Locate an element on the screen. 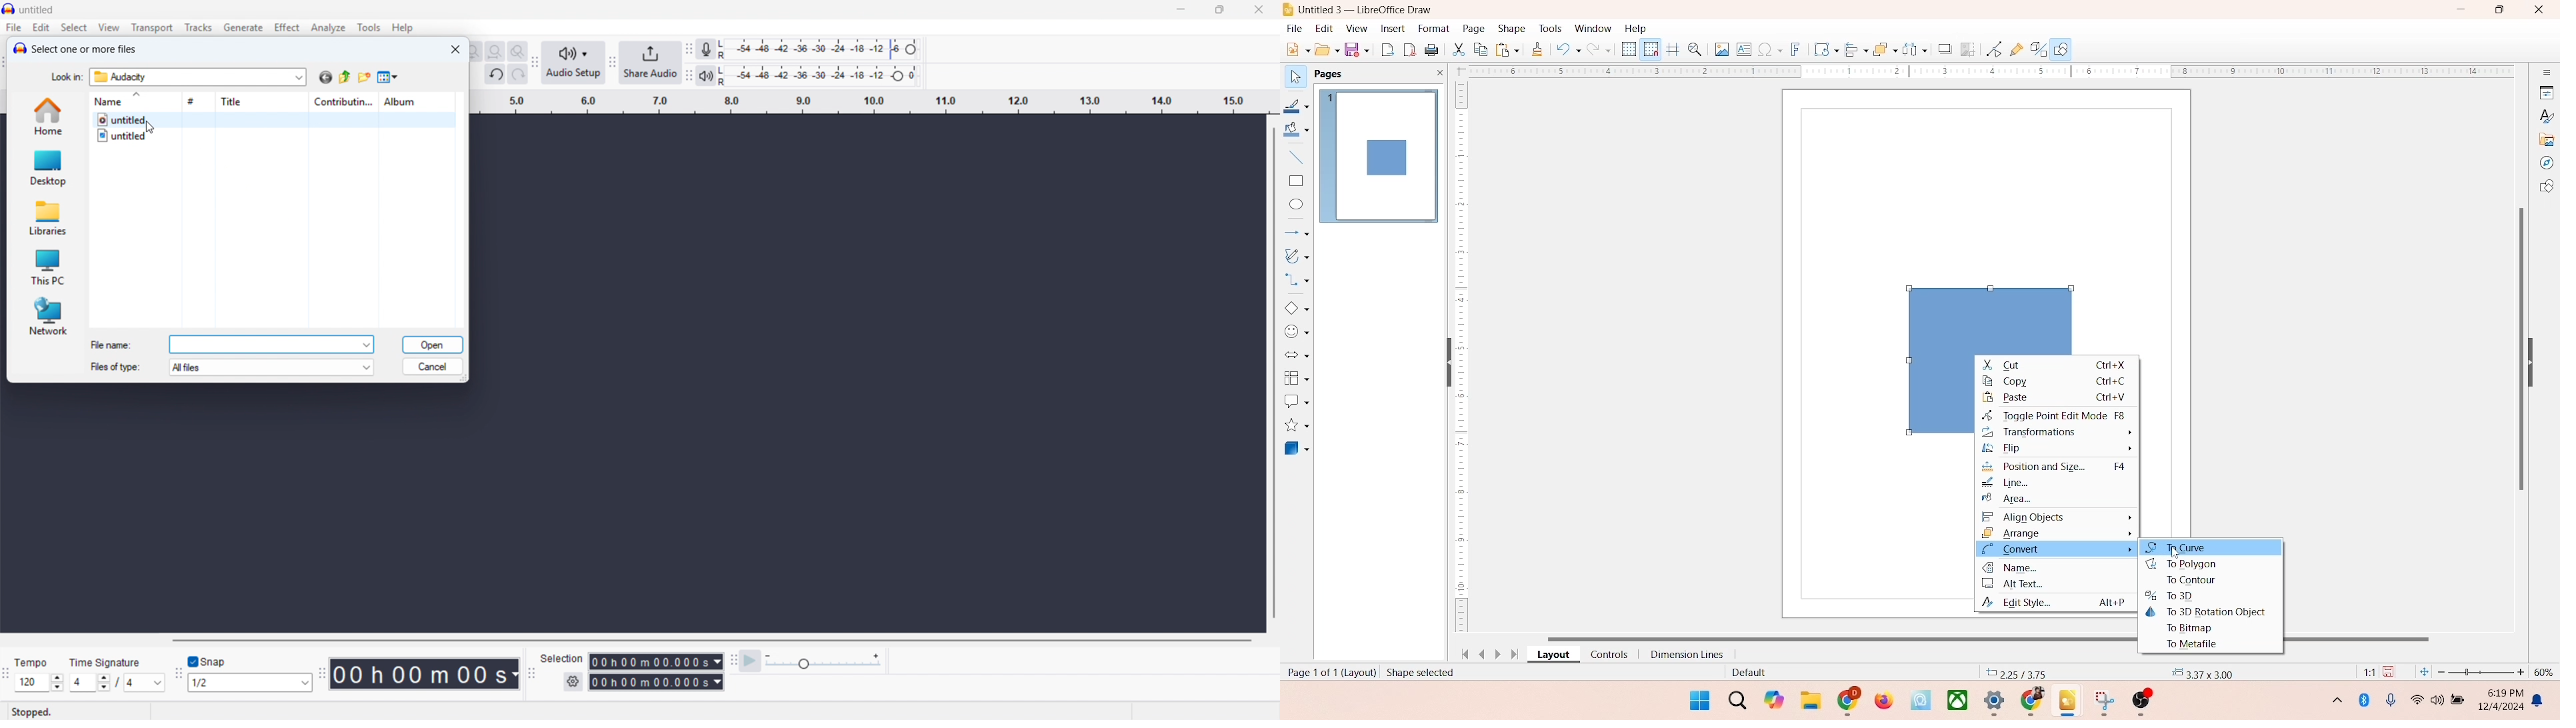 This screenshot has height=728, width=2576. scale bar is located at coordinates (1461, 360).